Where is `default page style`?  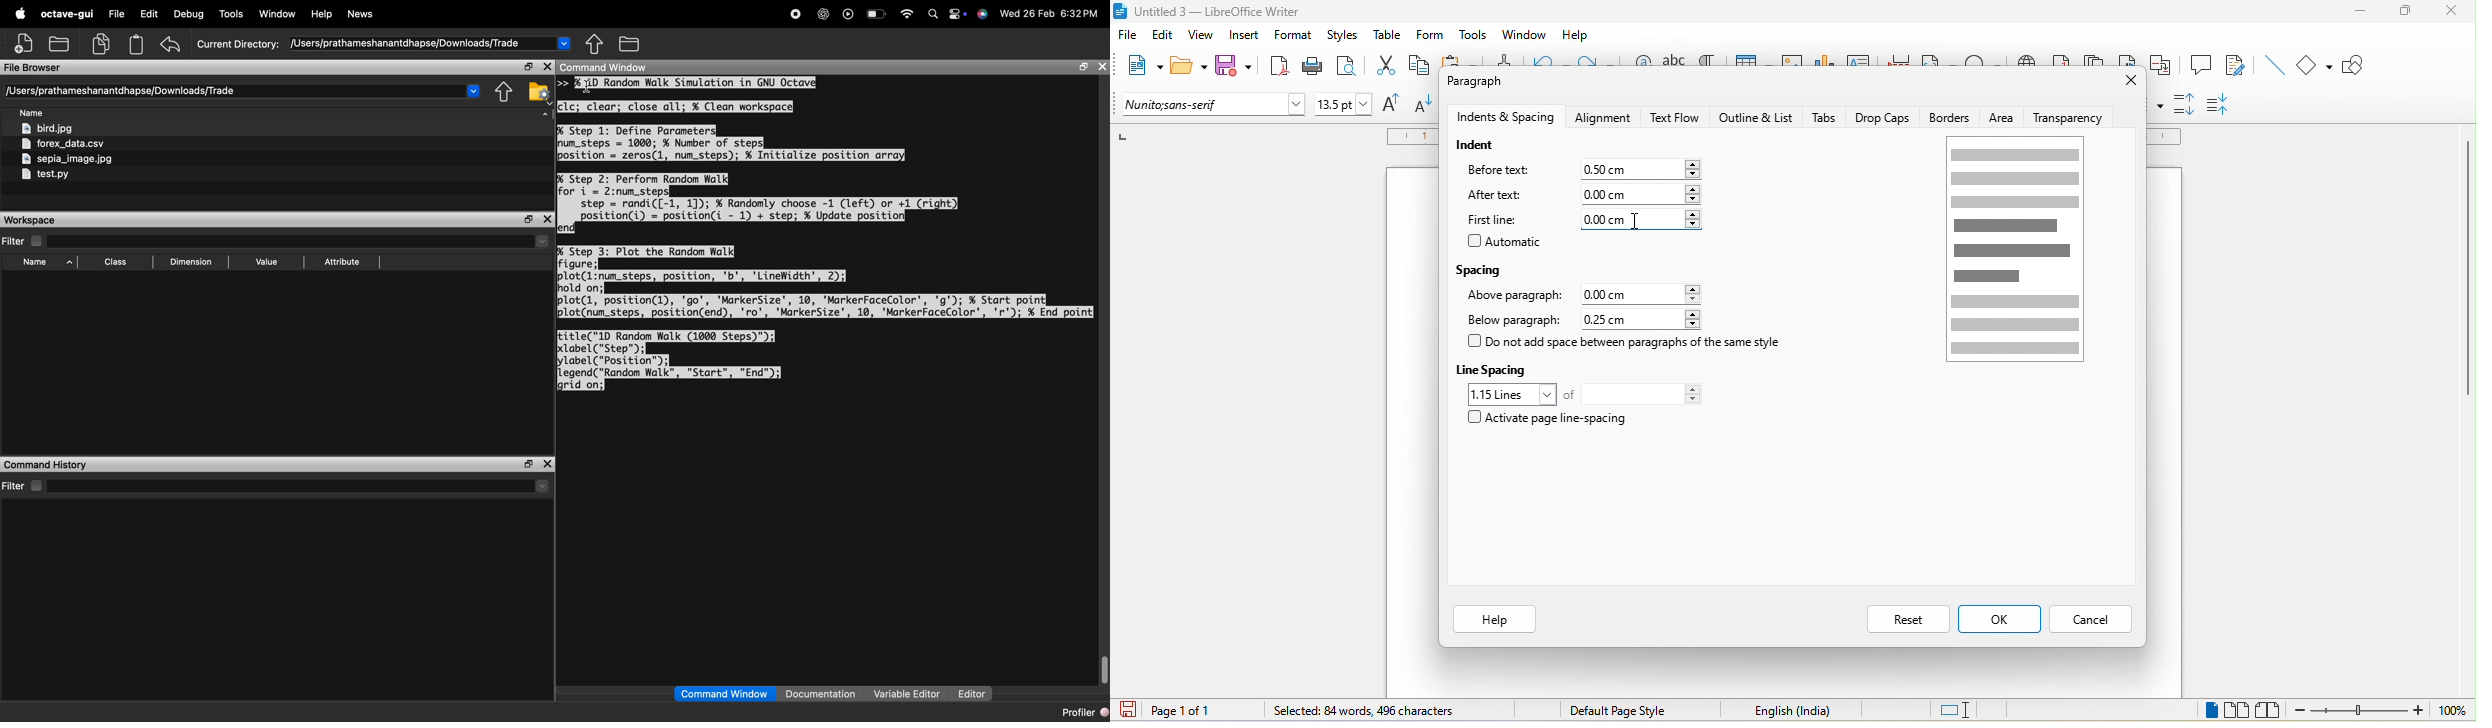
default page style is located at coordinates (1621, 711).